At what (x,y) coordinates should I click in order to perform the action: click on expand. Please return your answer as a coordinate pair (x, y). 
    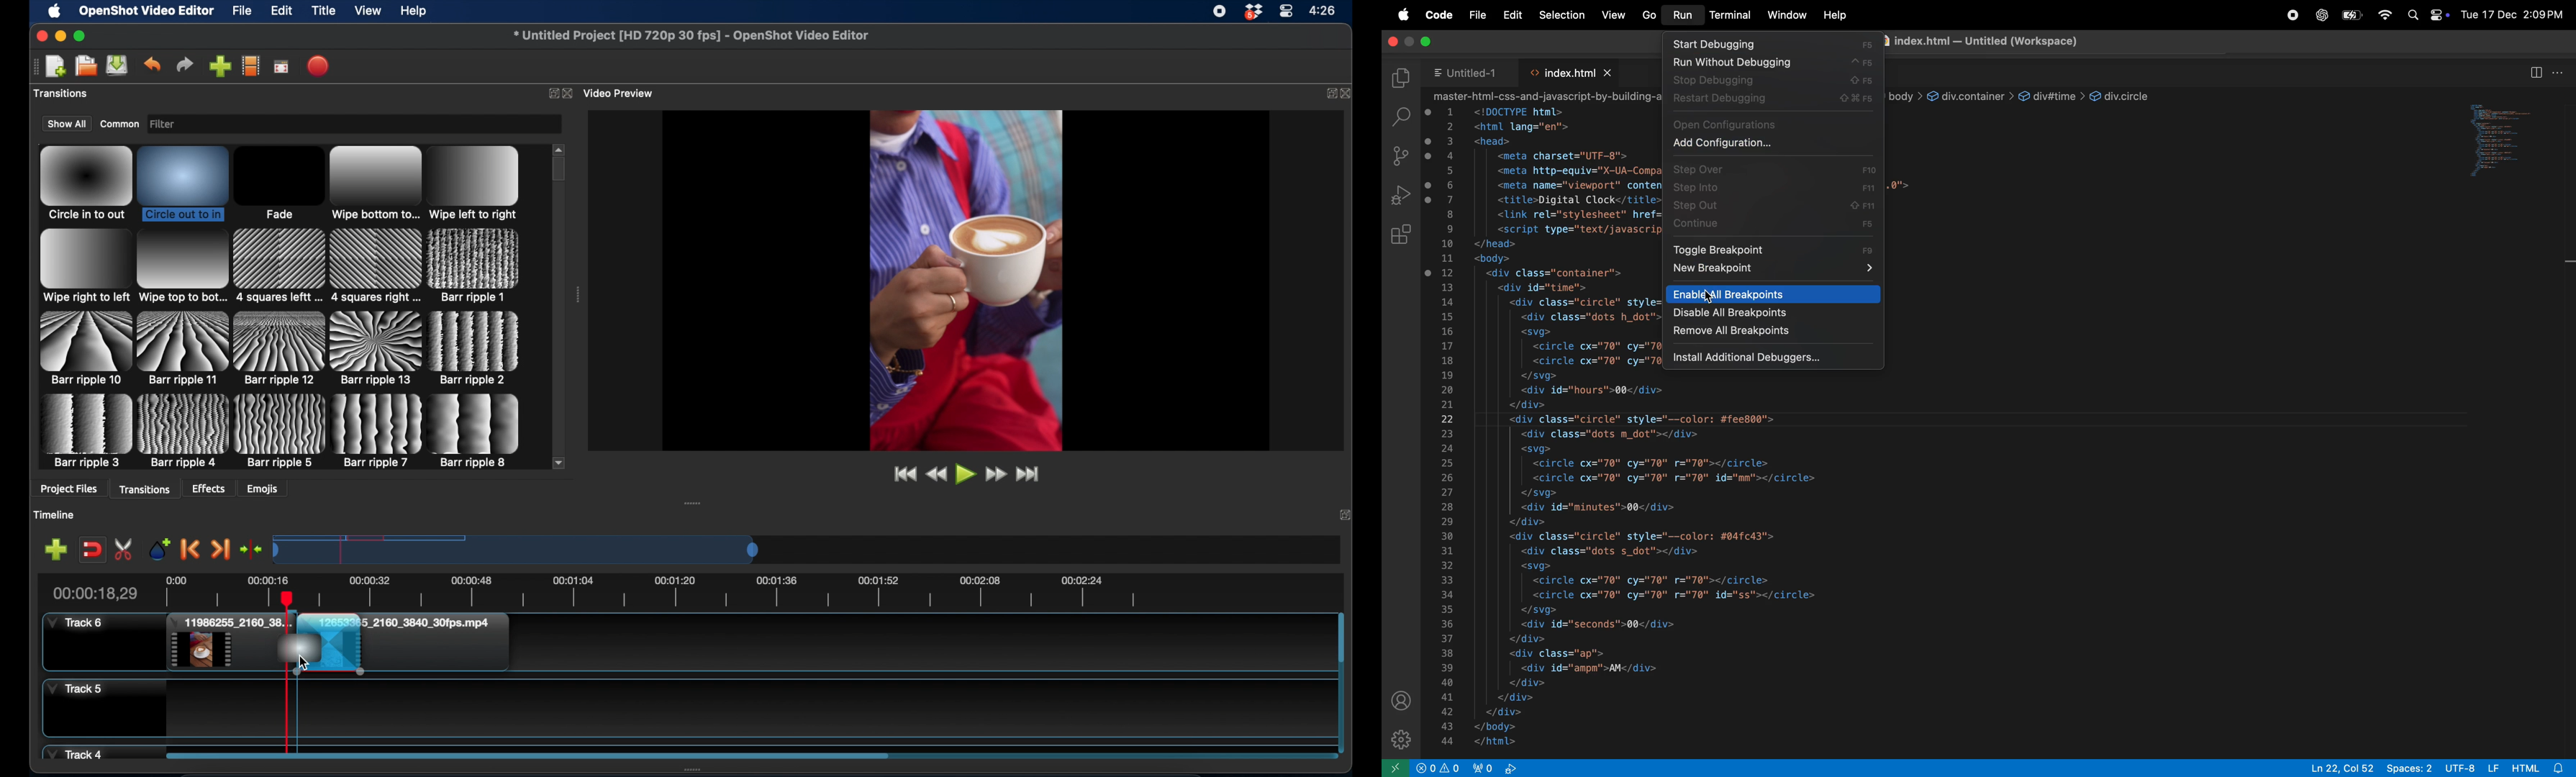
    Looking at the image, I should click on (1328, 93).